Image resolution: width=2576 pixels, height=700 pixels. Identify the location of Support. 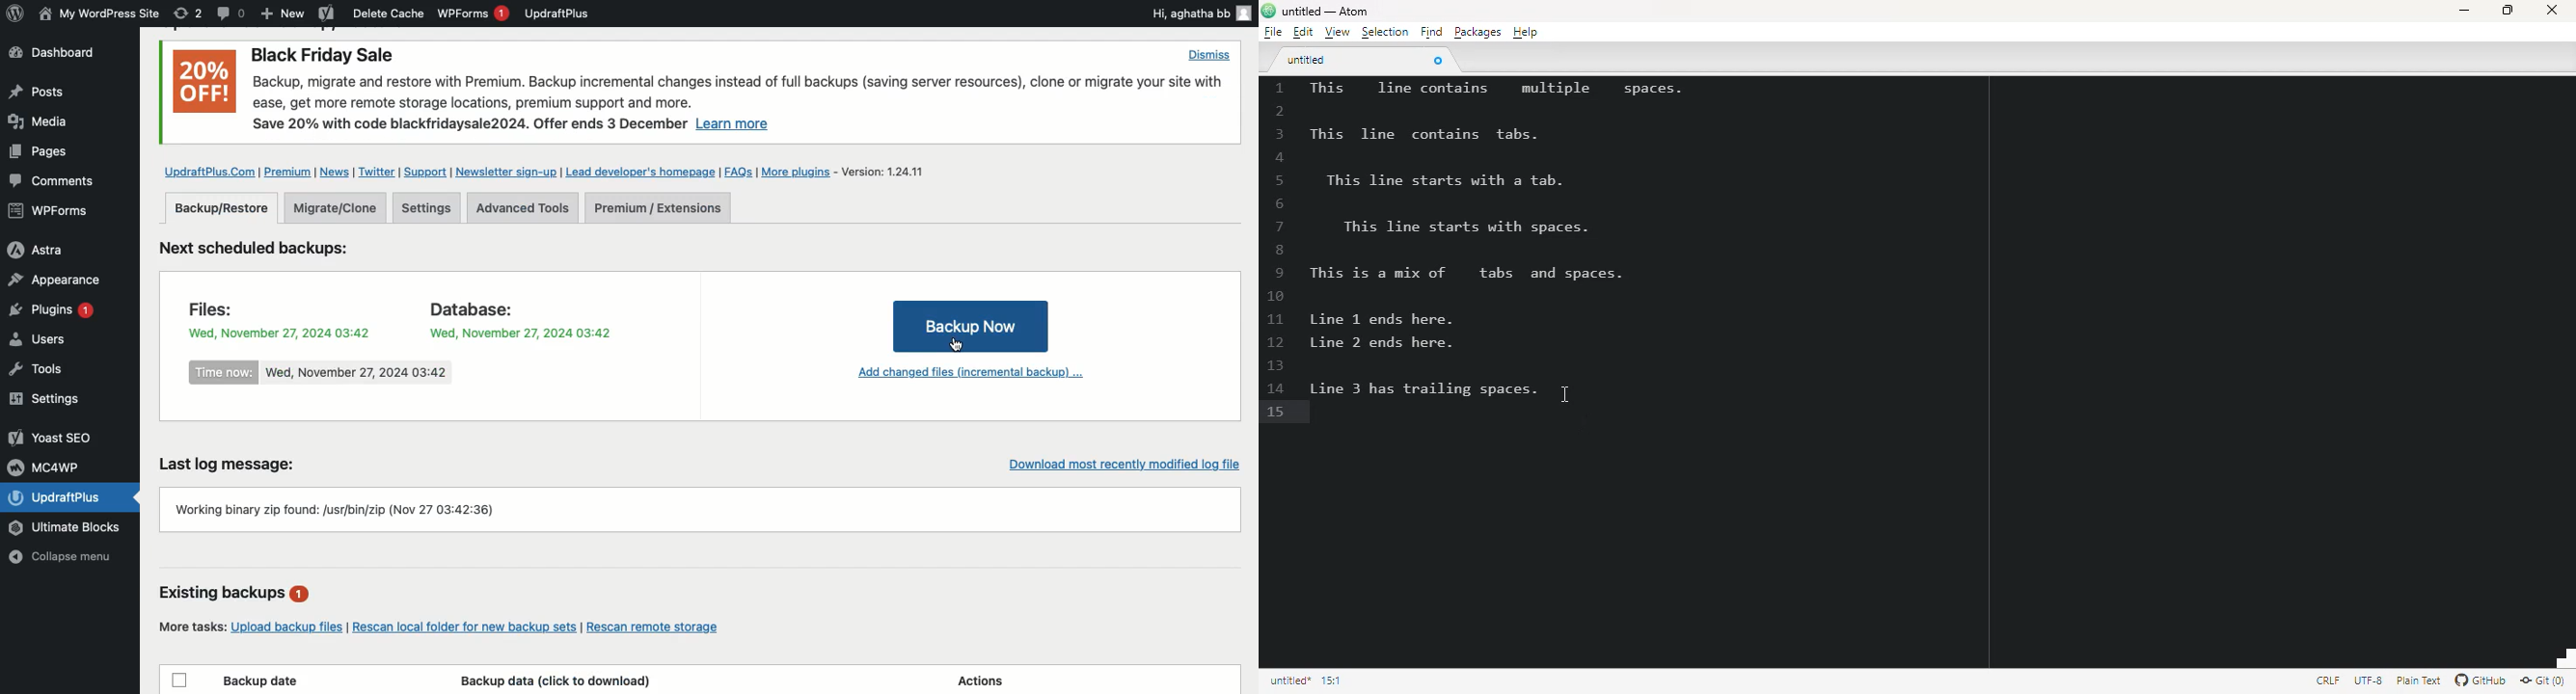
(426, 173).